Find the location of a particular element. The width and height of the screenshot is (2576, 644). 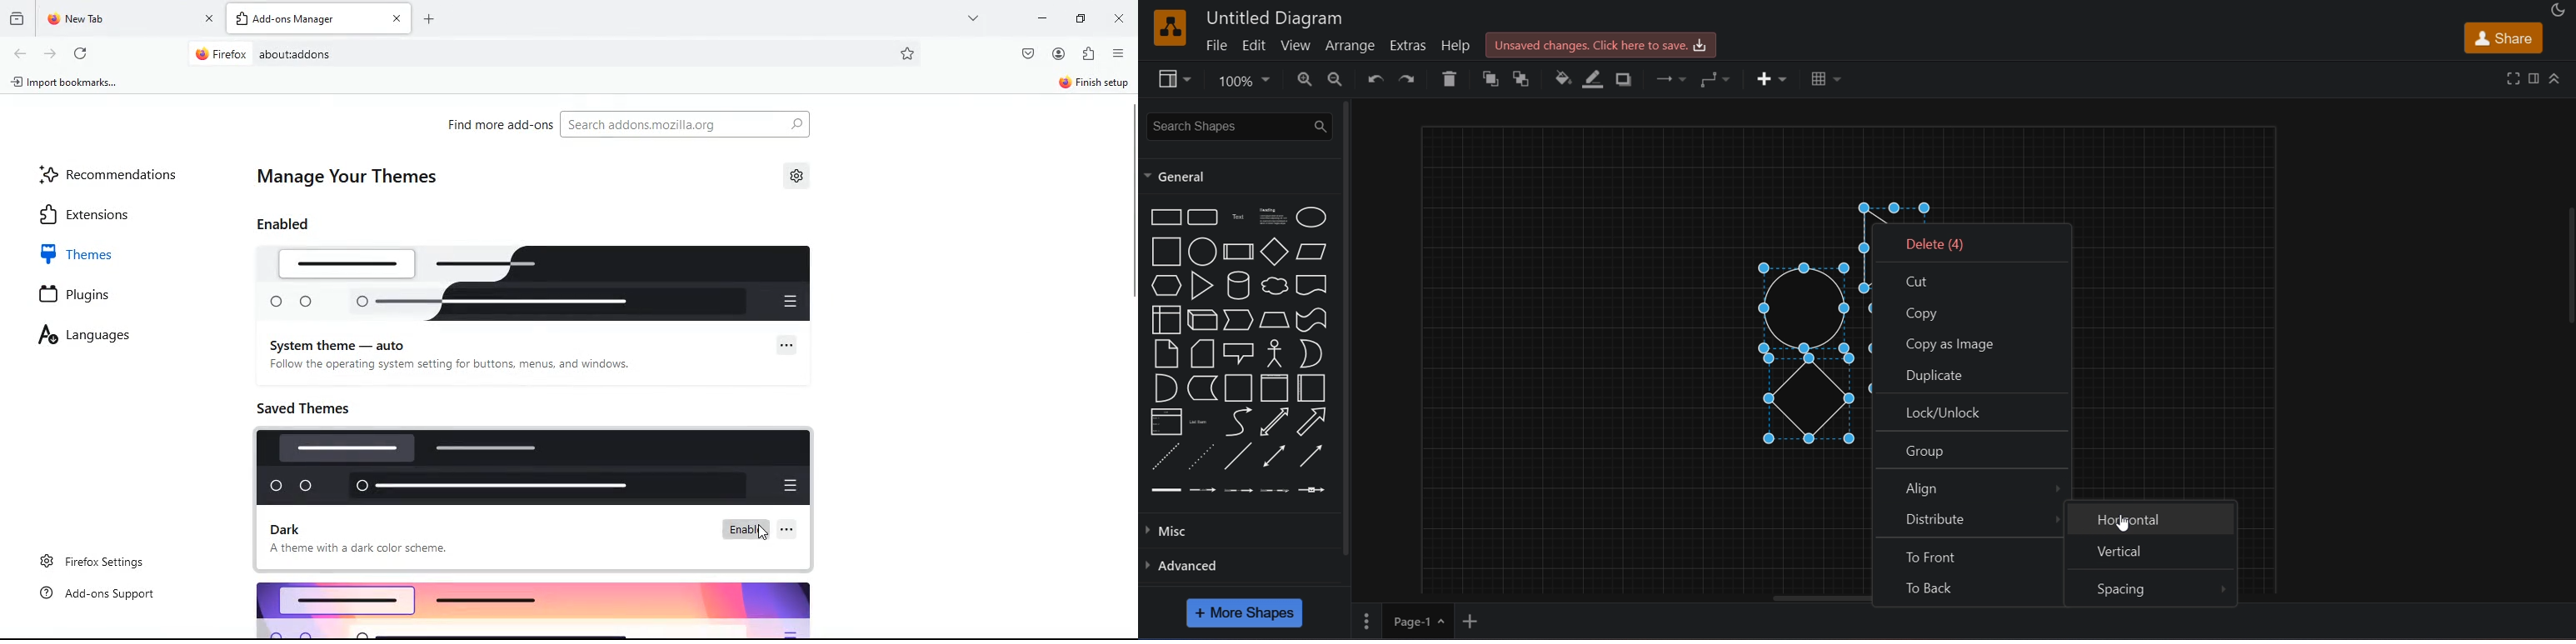

search shapes is located at coordinates (1238, 125).